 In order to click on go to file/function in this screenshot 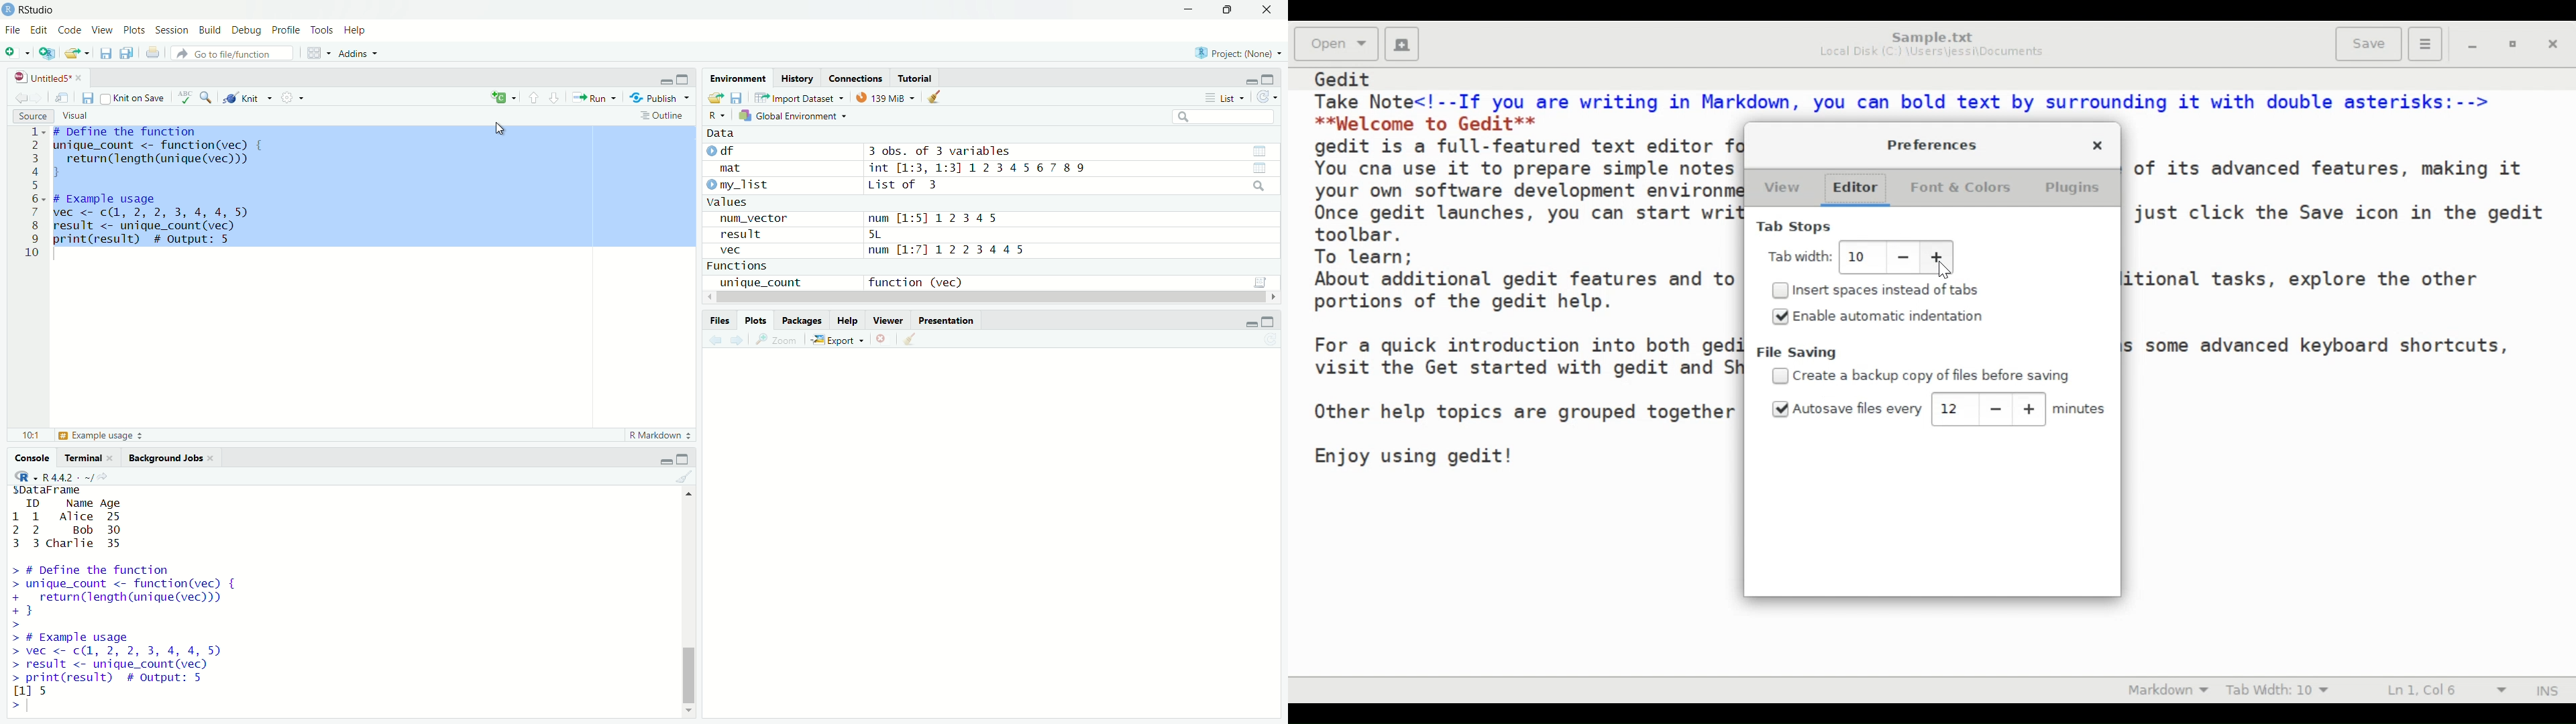, I will do `click(233, 53)`.